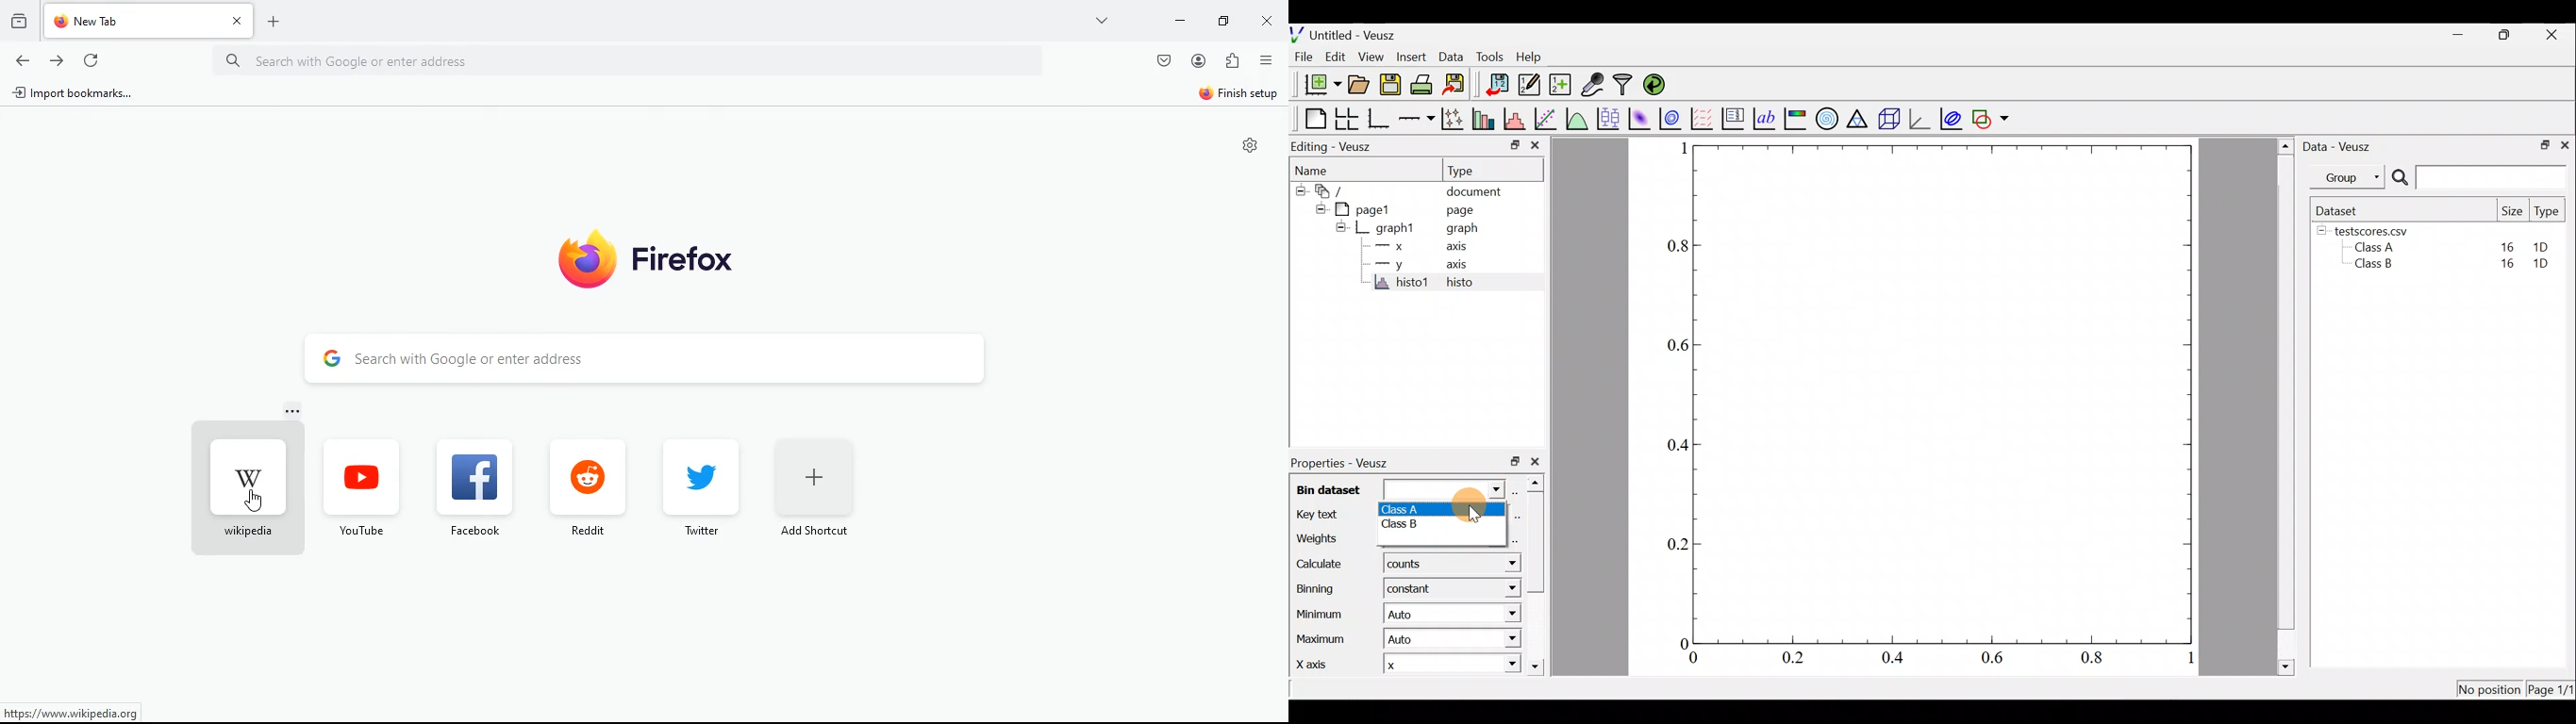 The height and width of the screenshot is (728, 2576). I want to click on document, so click(1482, 192).